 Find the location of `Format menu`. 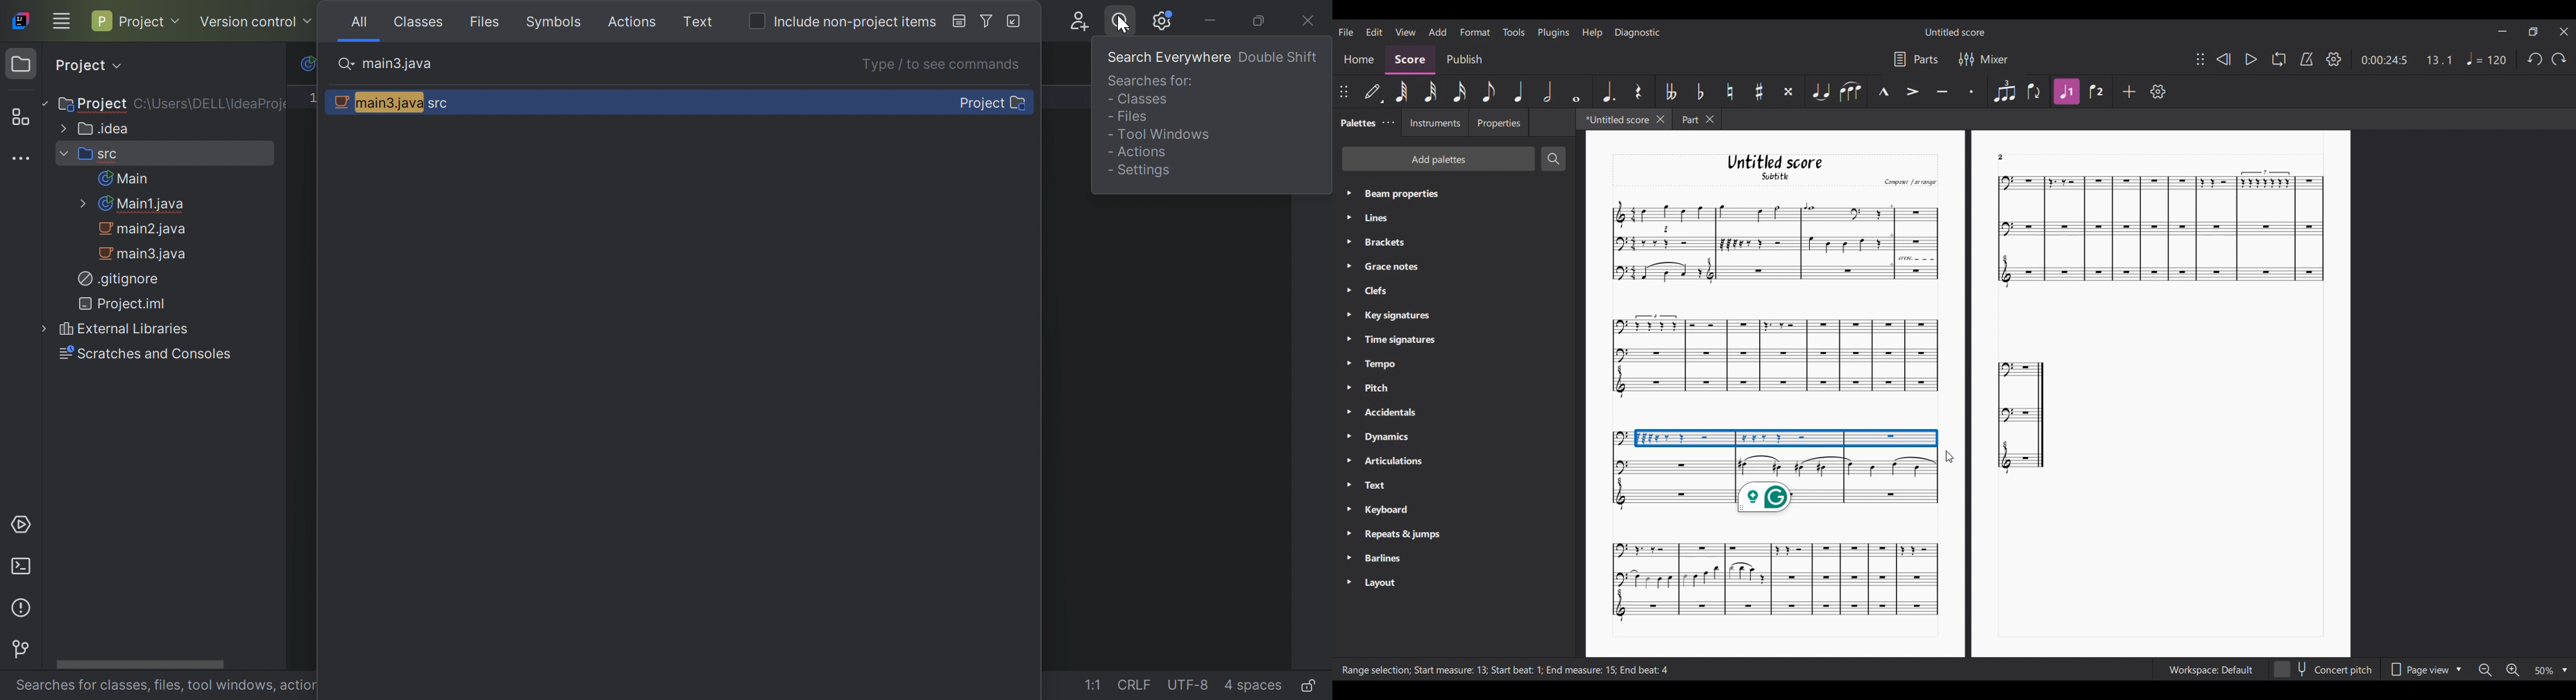

Format menu is located at coordinates (1475, 32).